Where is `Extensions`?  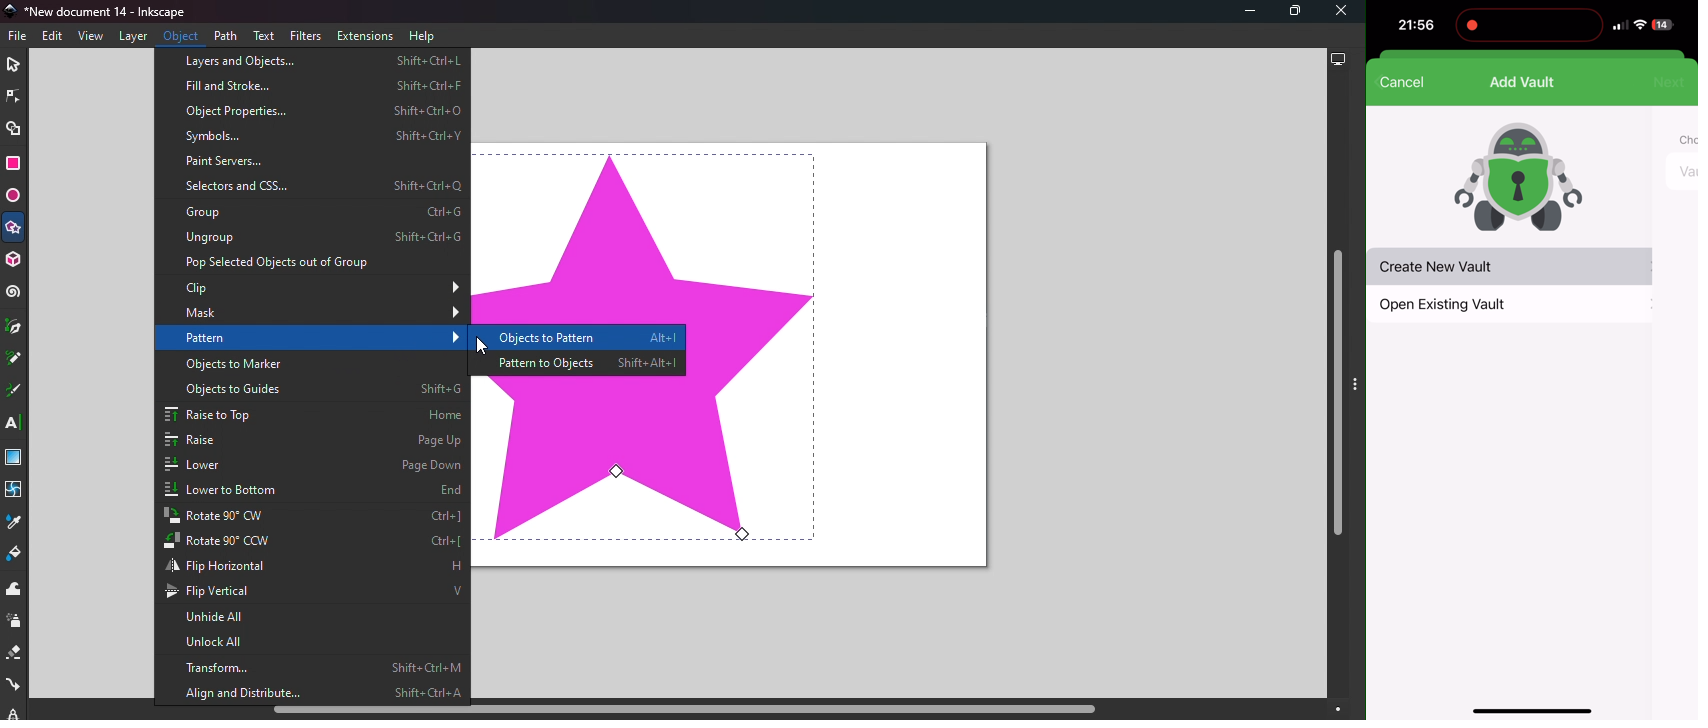
Extensions is located at coordinates (369, 36).